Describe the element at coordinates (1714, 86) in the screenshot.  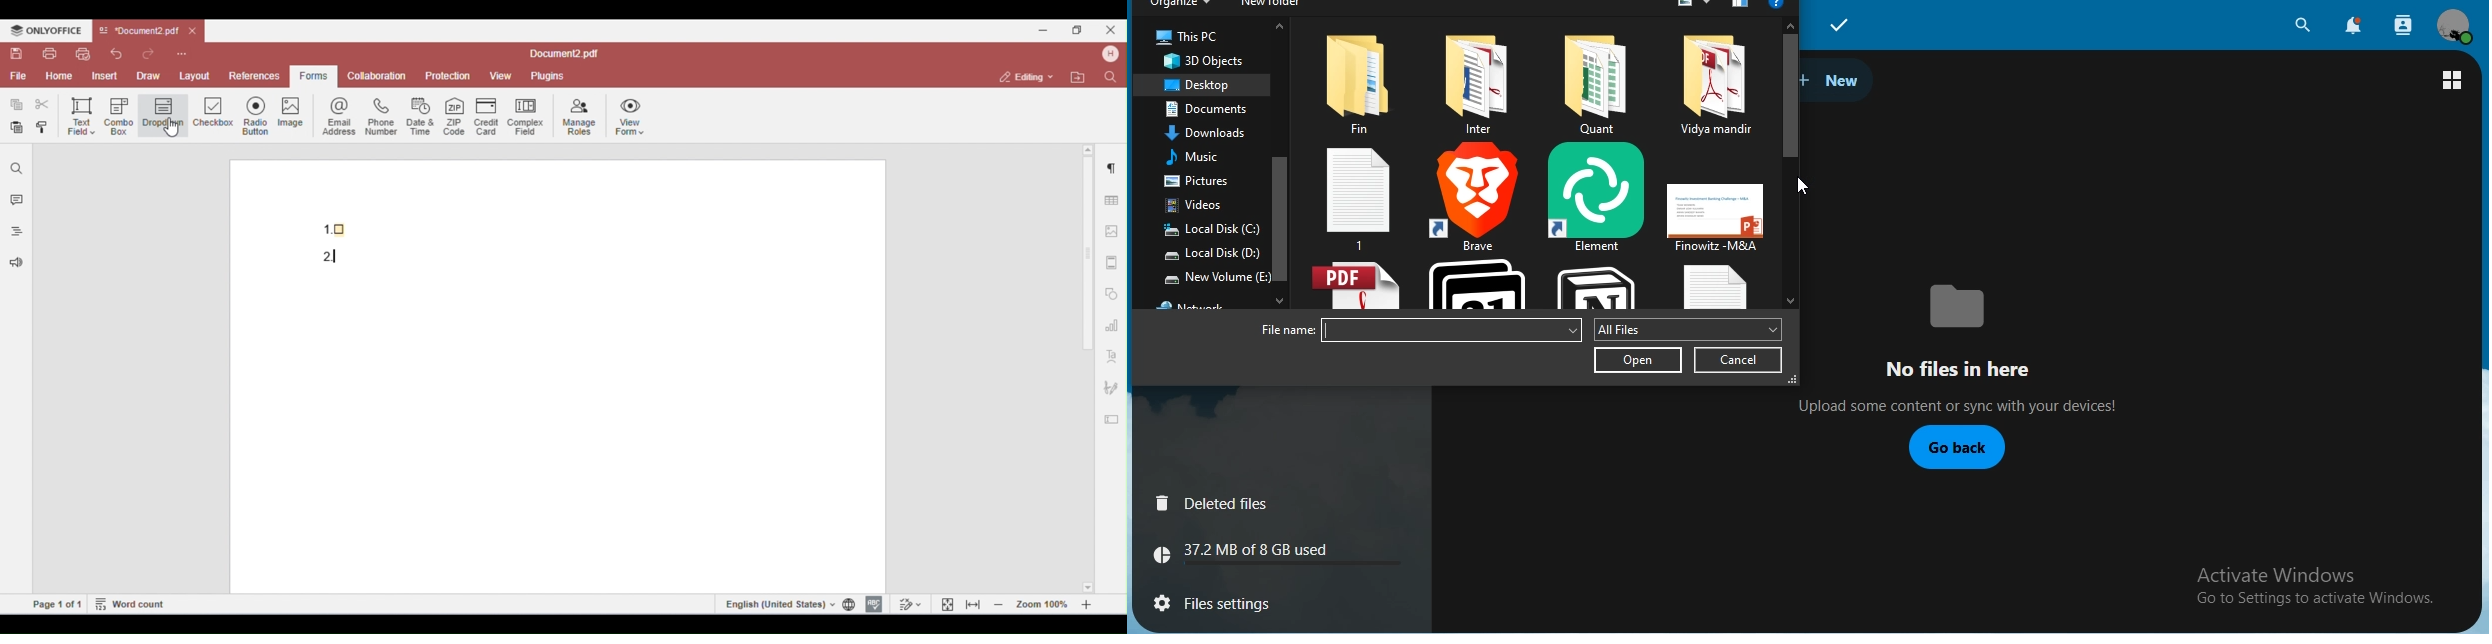
I see `file` at that location.